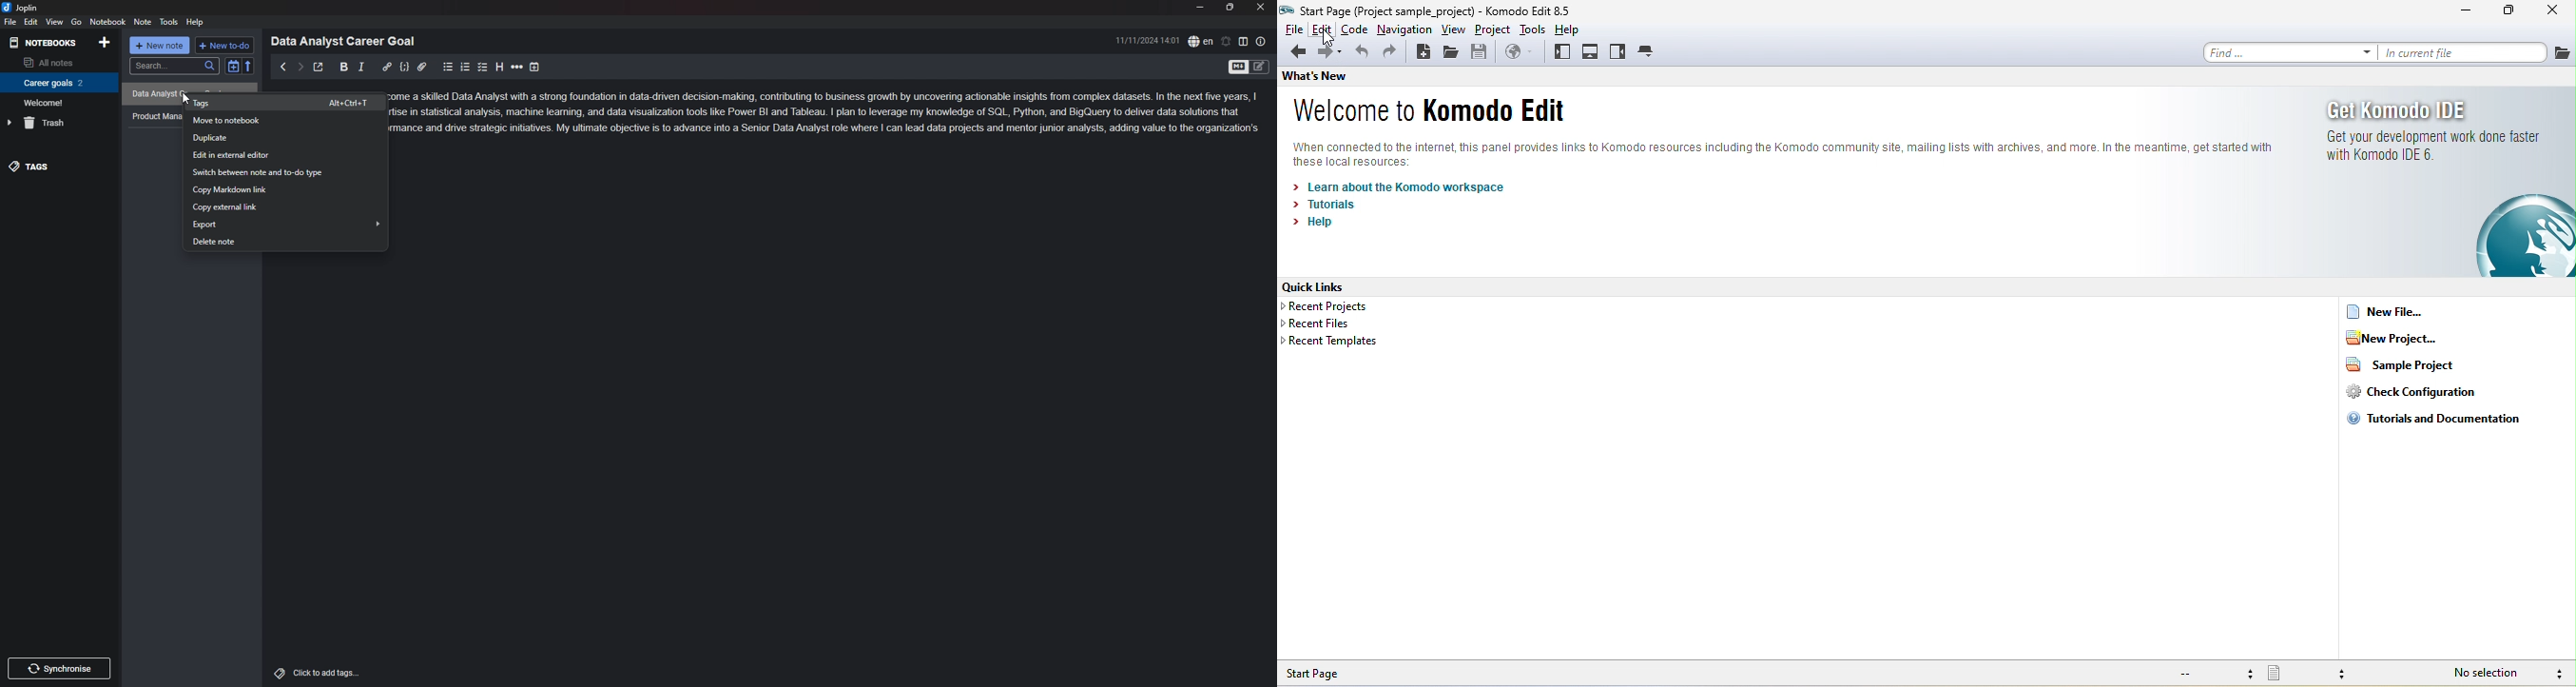 The height and width of the screenshot is (700, 2576). Describe the element at coordinates (160, 45) in the screenshot. I see `+ new note` at that location.